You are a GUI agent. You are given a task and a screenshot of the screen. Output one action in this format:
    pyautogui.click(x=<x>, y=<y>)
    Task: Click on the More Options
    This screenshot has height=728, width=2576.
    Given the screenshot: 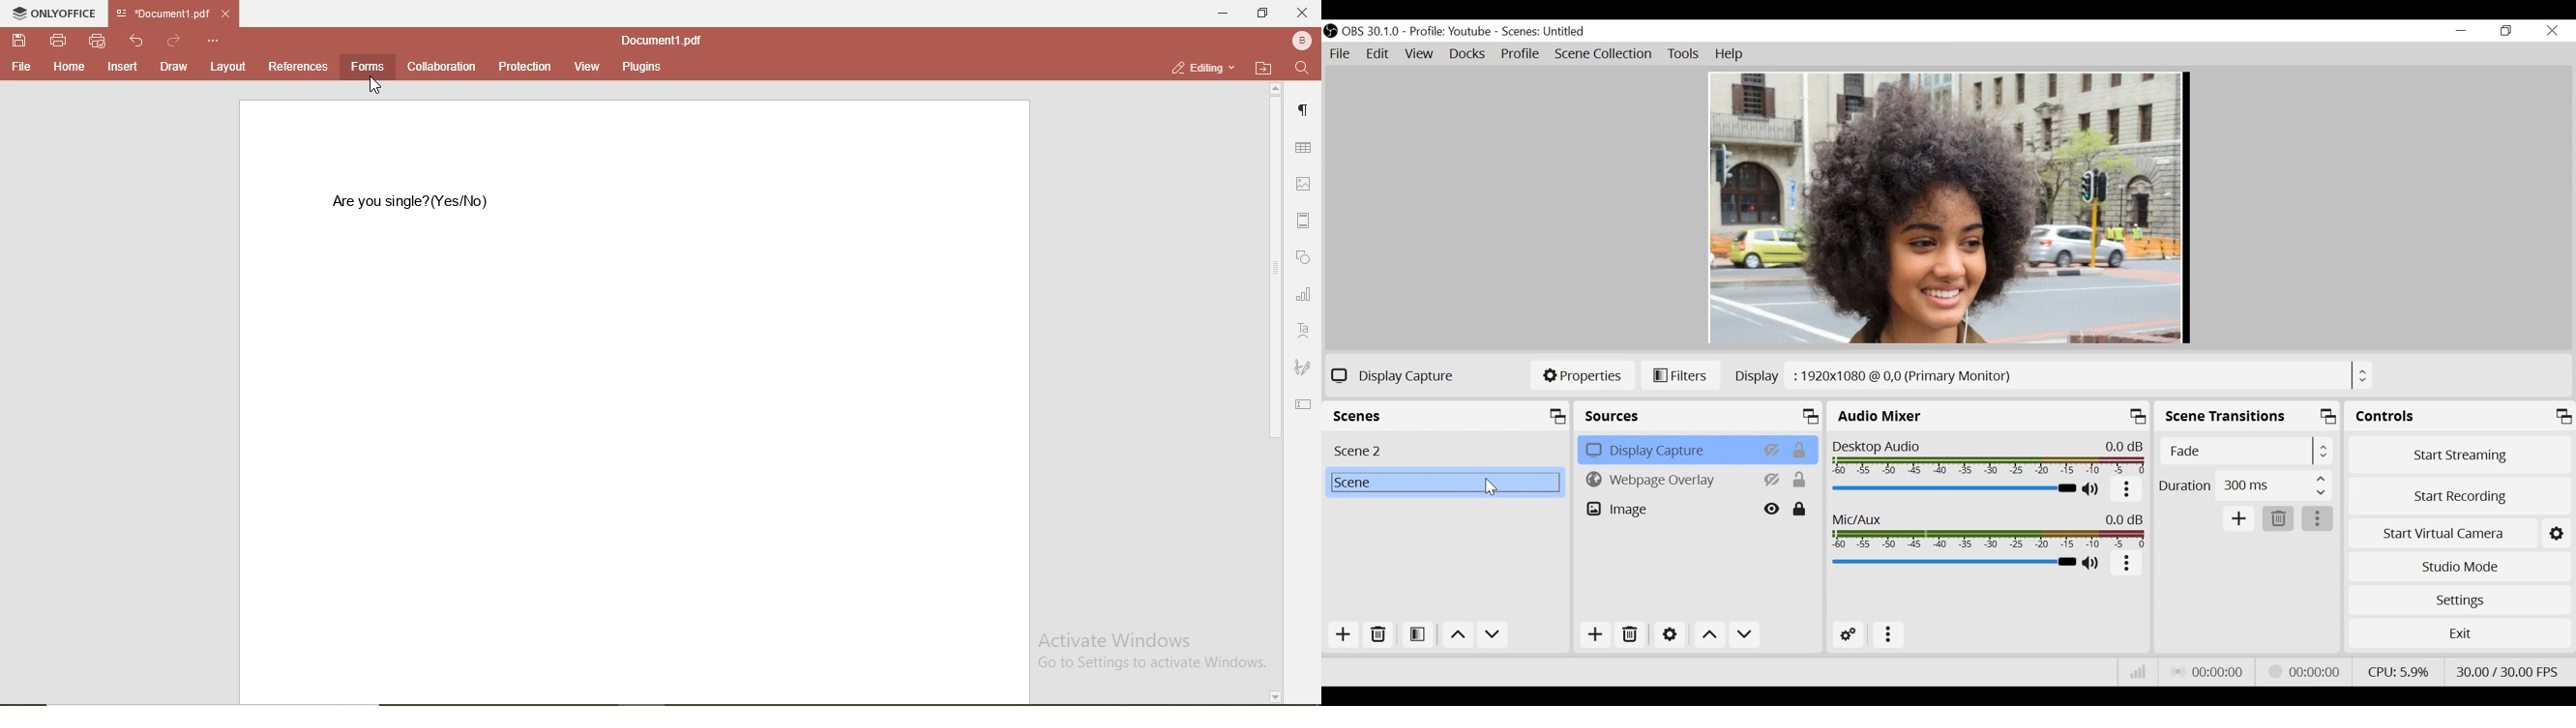 What is the action you would take?
    pyautogui.click(x=2128, y=491)
    